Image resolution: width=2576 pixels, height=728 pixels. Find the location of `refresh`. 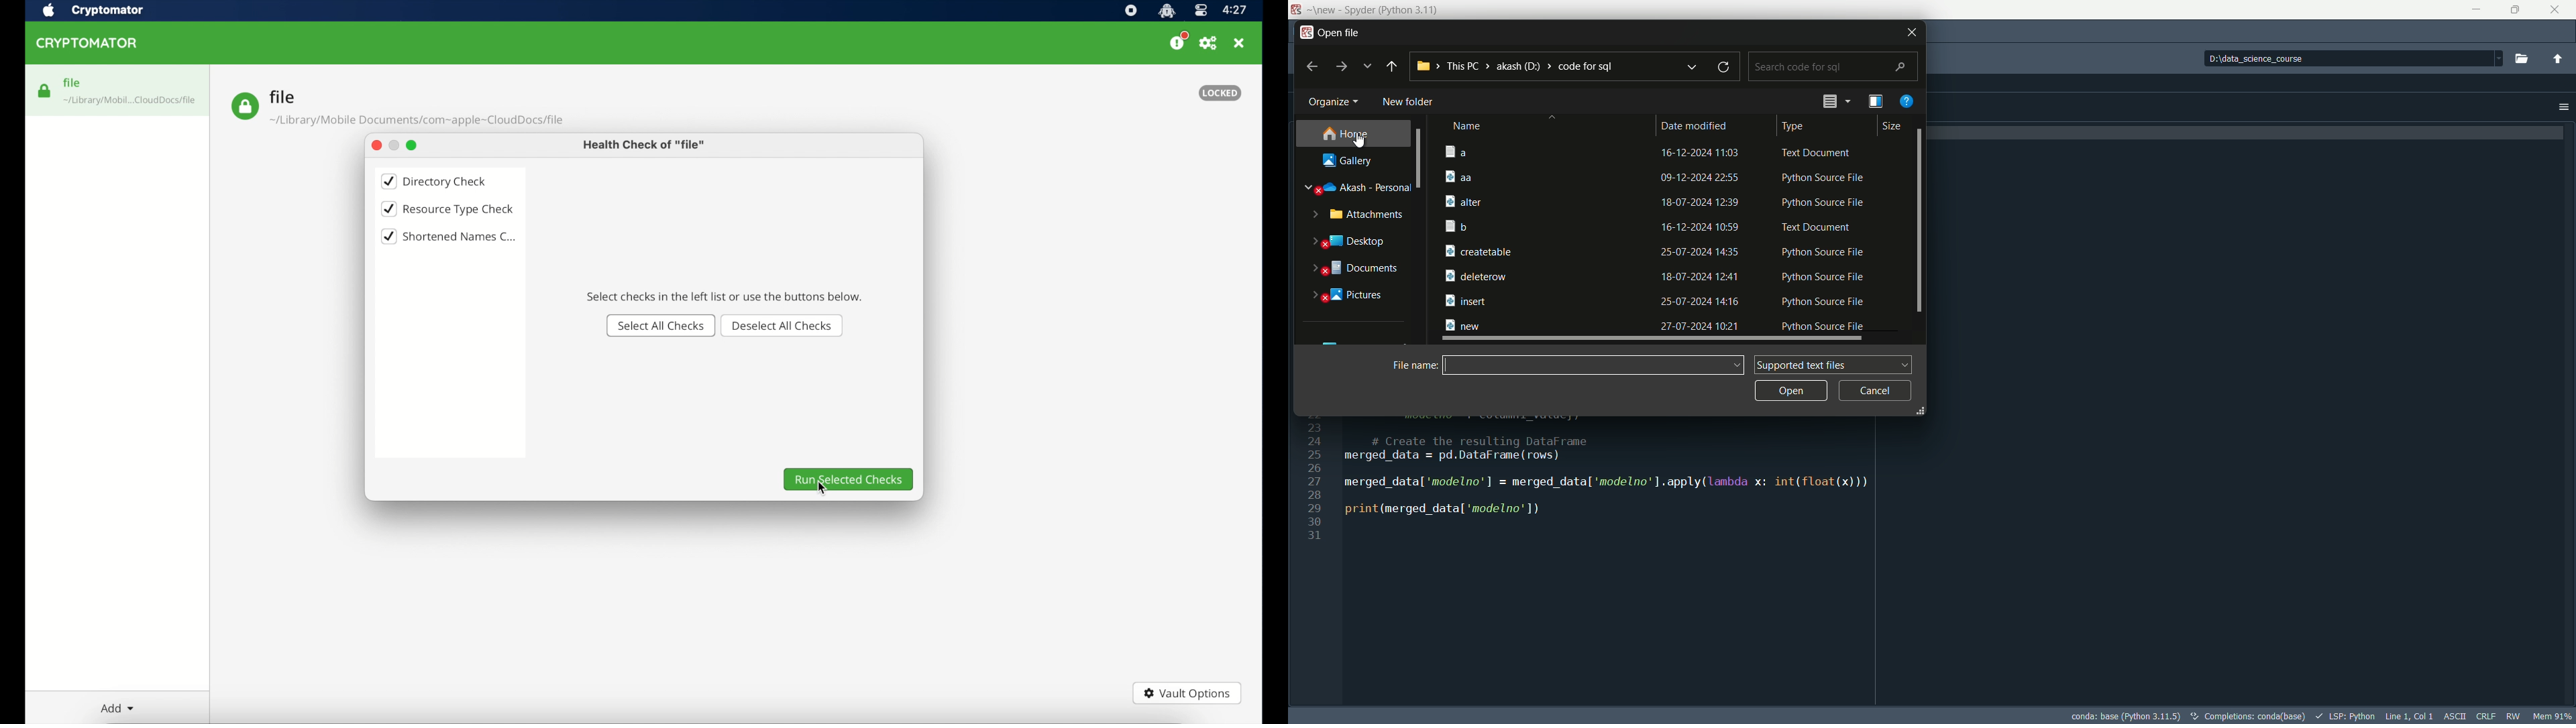

refresh is located at coordinates (1727, 68).